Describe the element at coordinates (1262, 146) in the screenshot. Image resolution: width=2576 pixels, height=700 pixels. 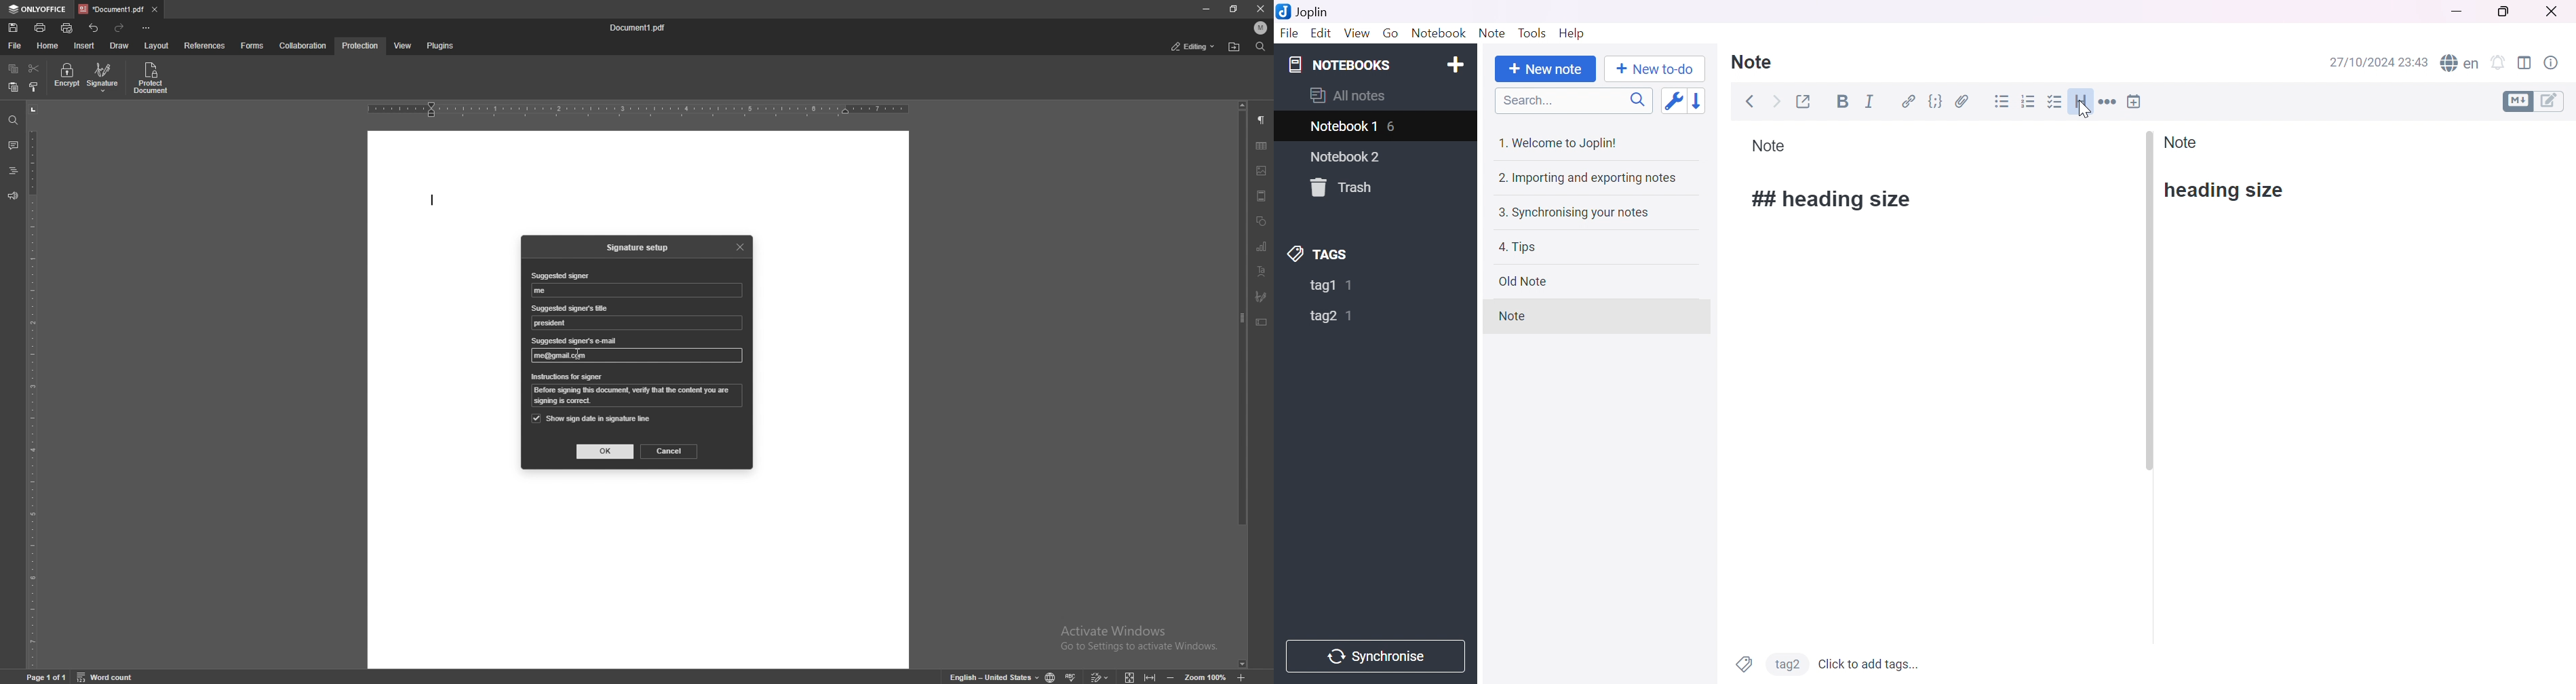
I see `table` at that location.